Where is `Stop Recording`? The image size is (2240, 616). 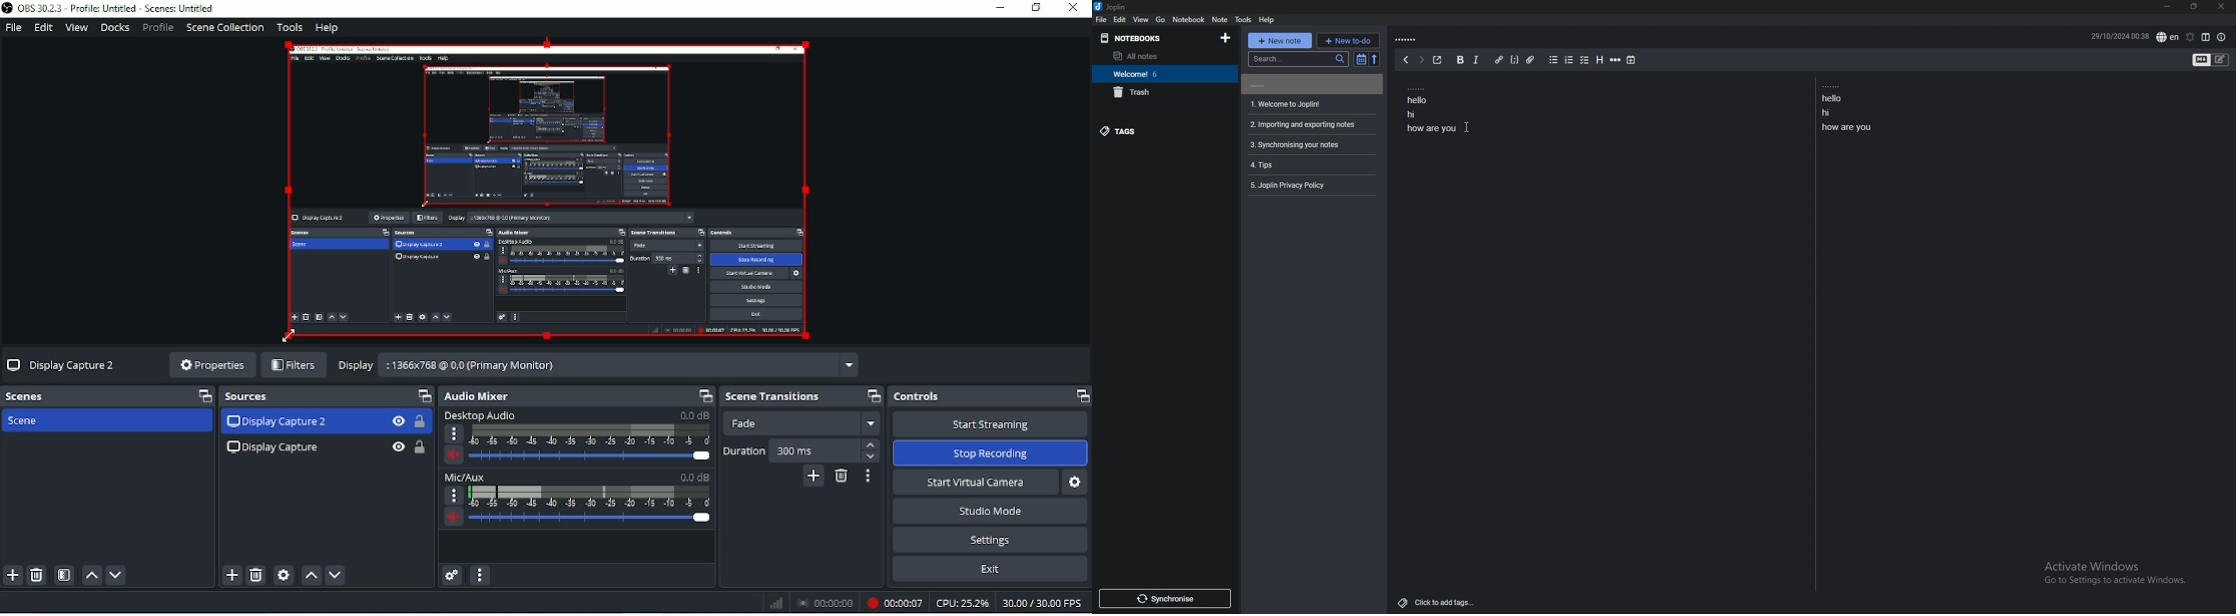 Stop Recording is located at coordinates (991, 454).